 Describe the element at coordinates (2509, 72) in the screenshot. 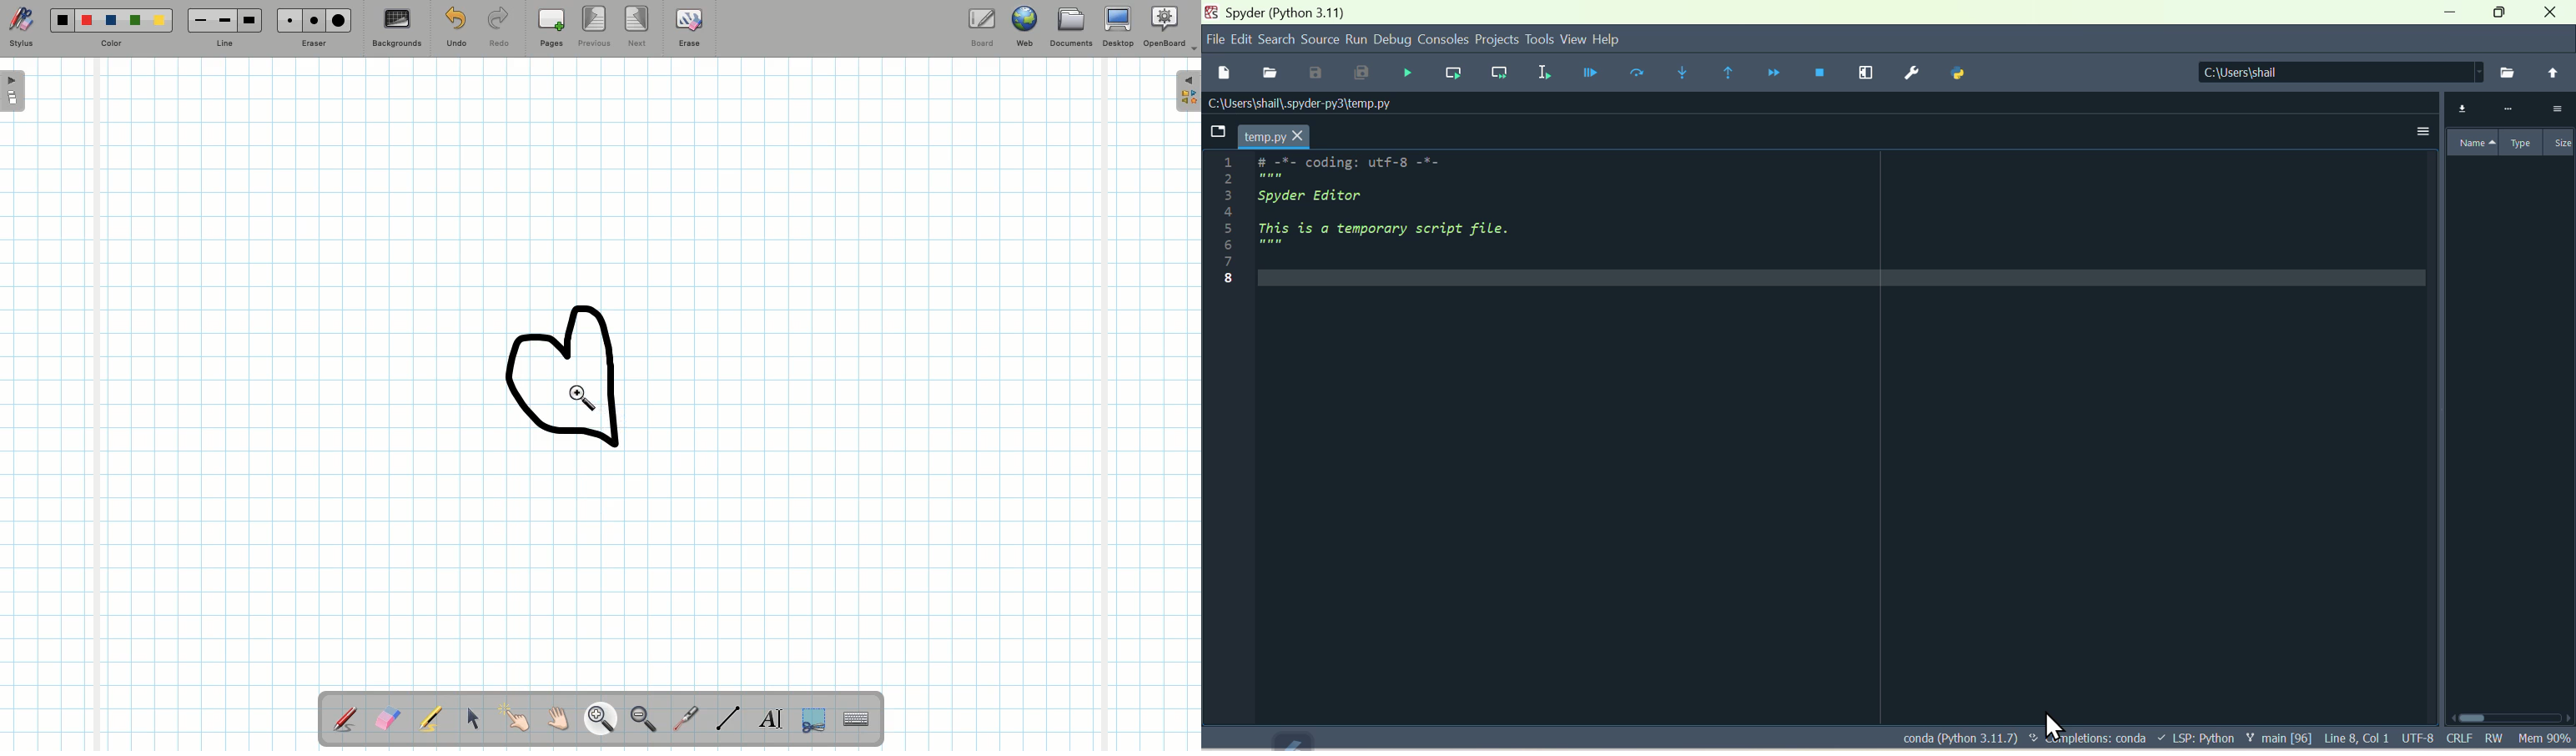

I see `Search from pc` at that location.